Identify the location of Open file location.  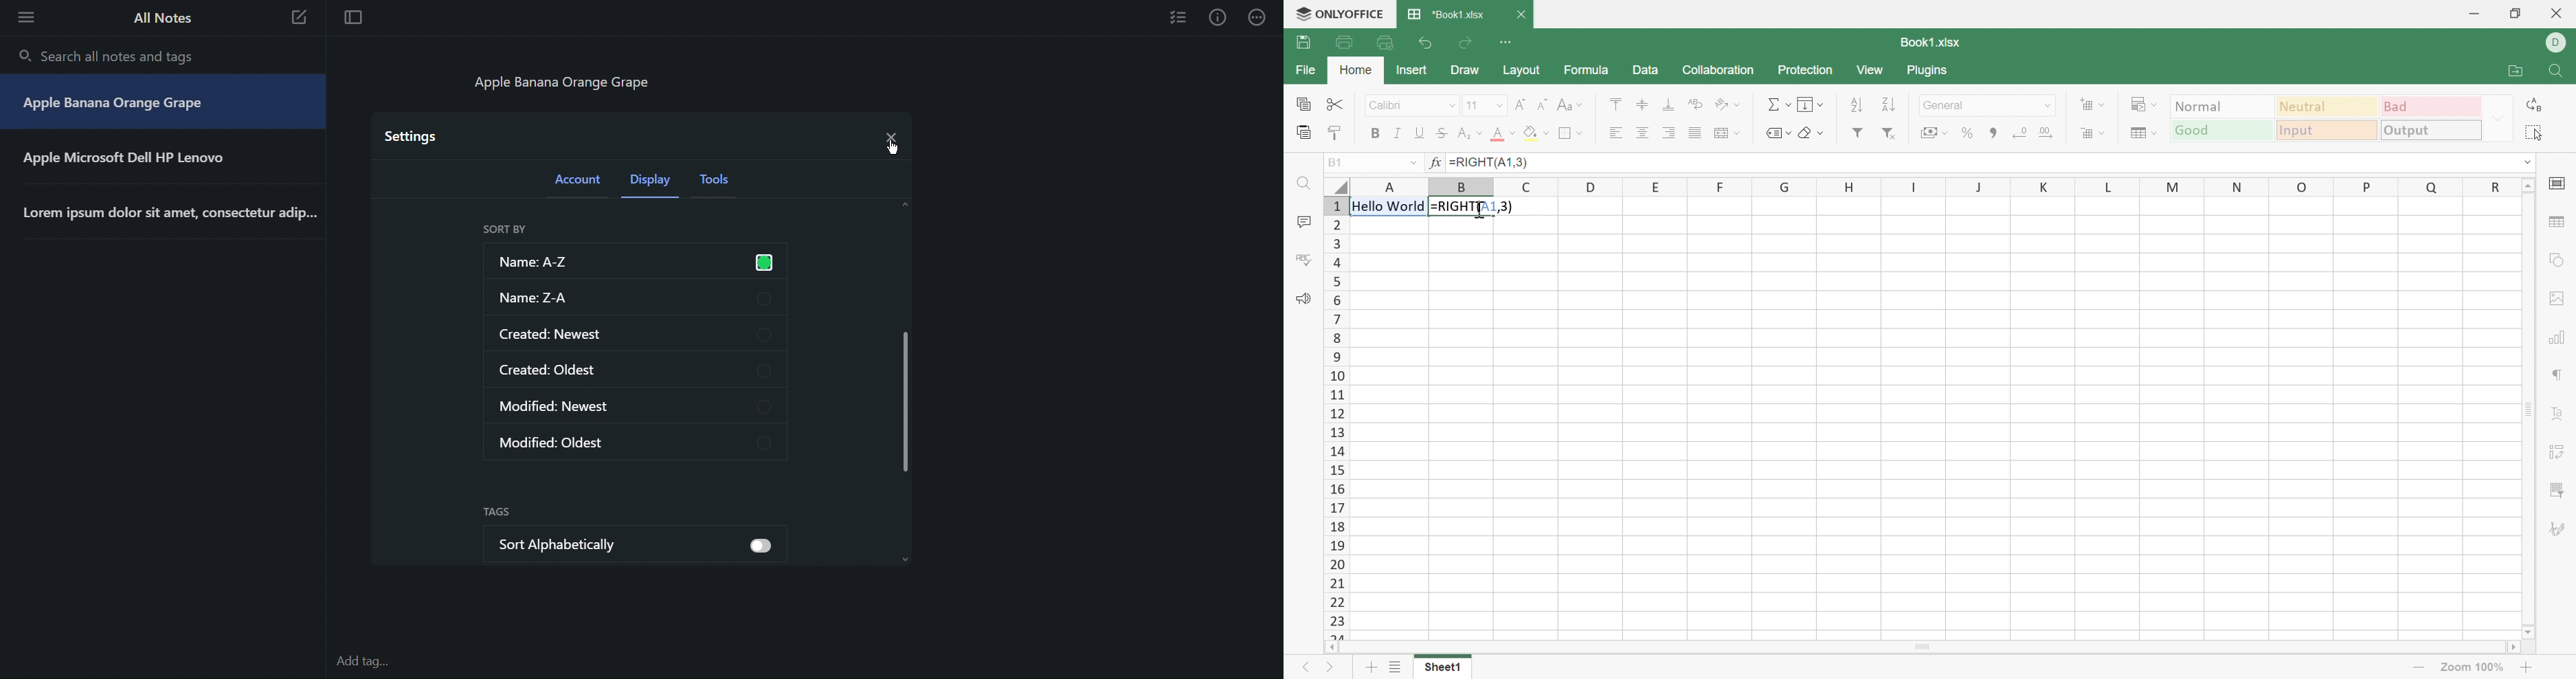
(2515, 72).